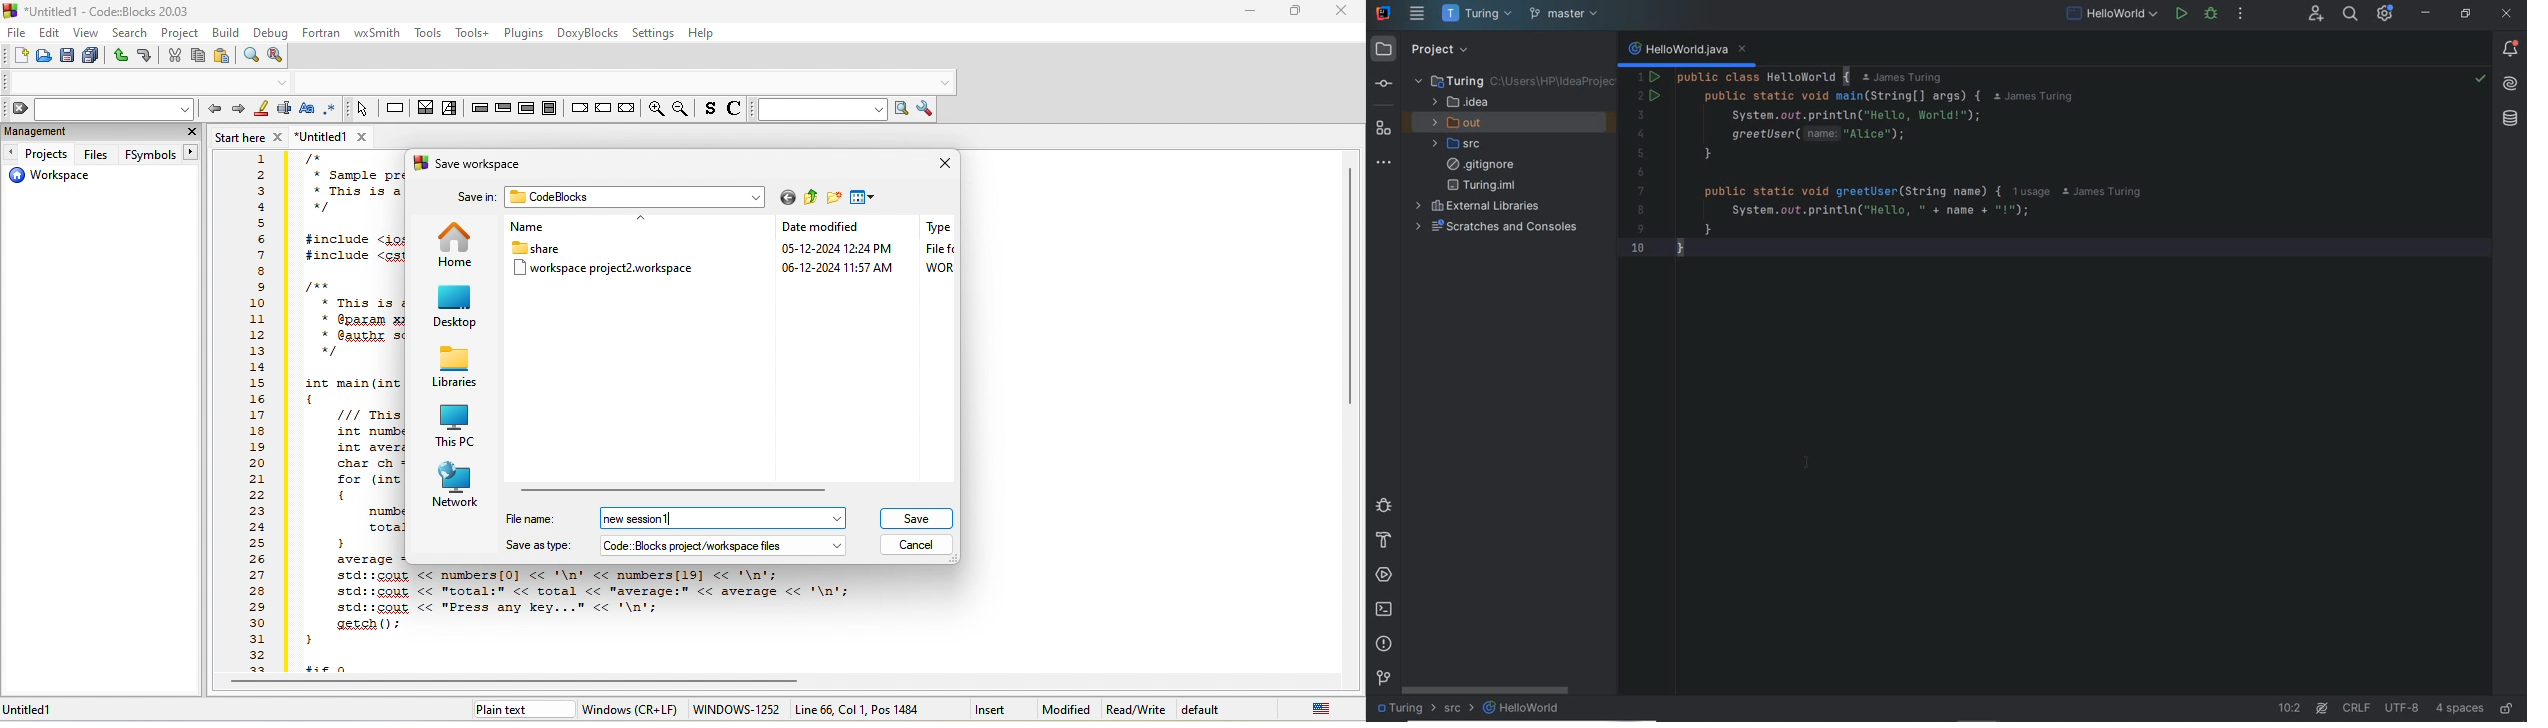 Image resolution: width=2548 pixels, height=728 pixels. I want to click on toggle source, so click(734, 111).